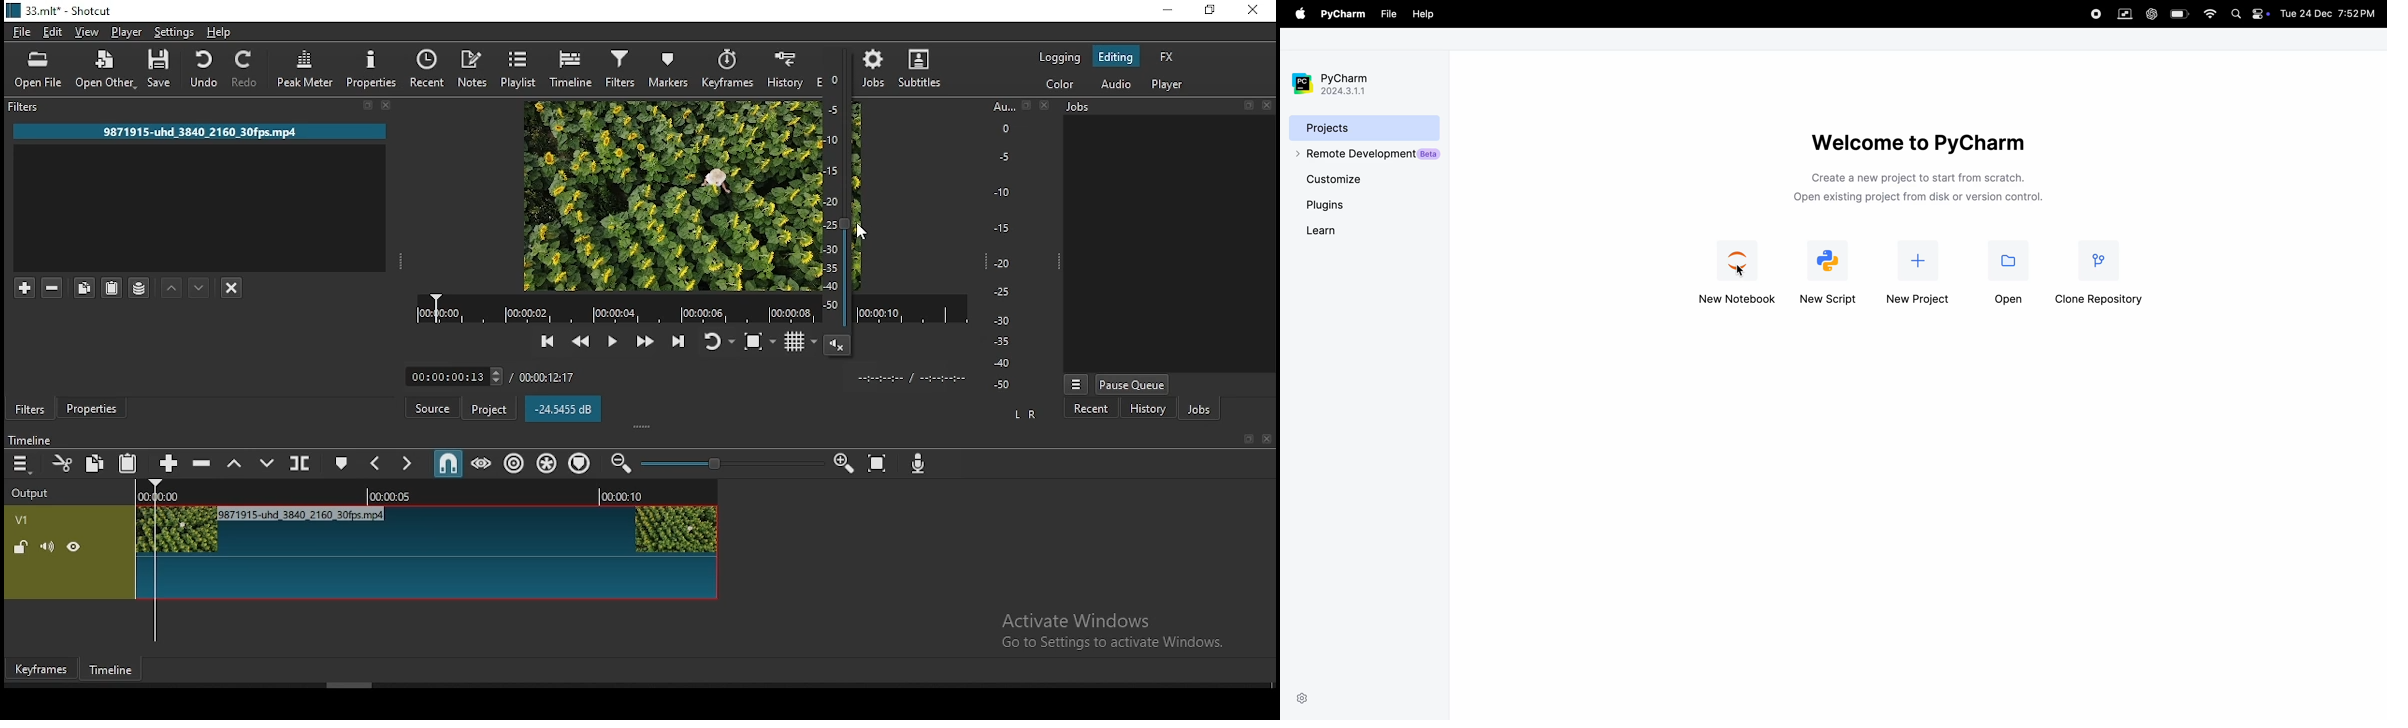 The image size is (2408, 728). Describe the element at coordinates (45, 668) in the screenshot. I see `keyframes` at that location.